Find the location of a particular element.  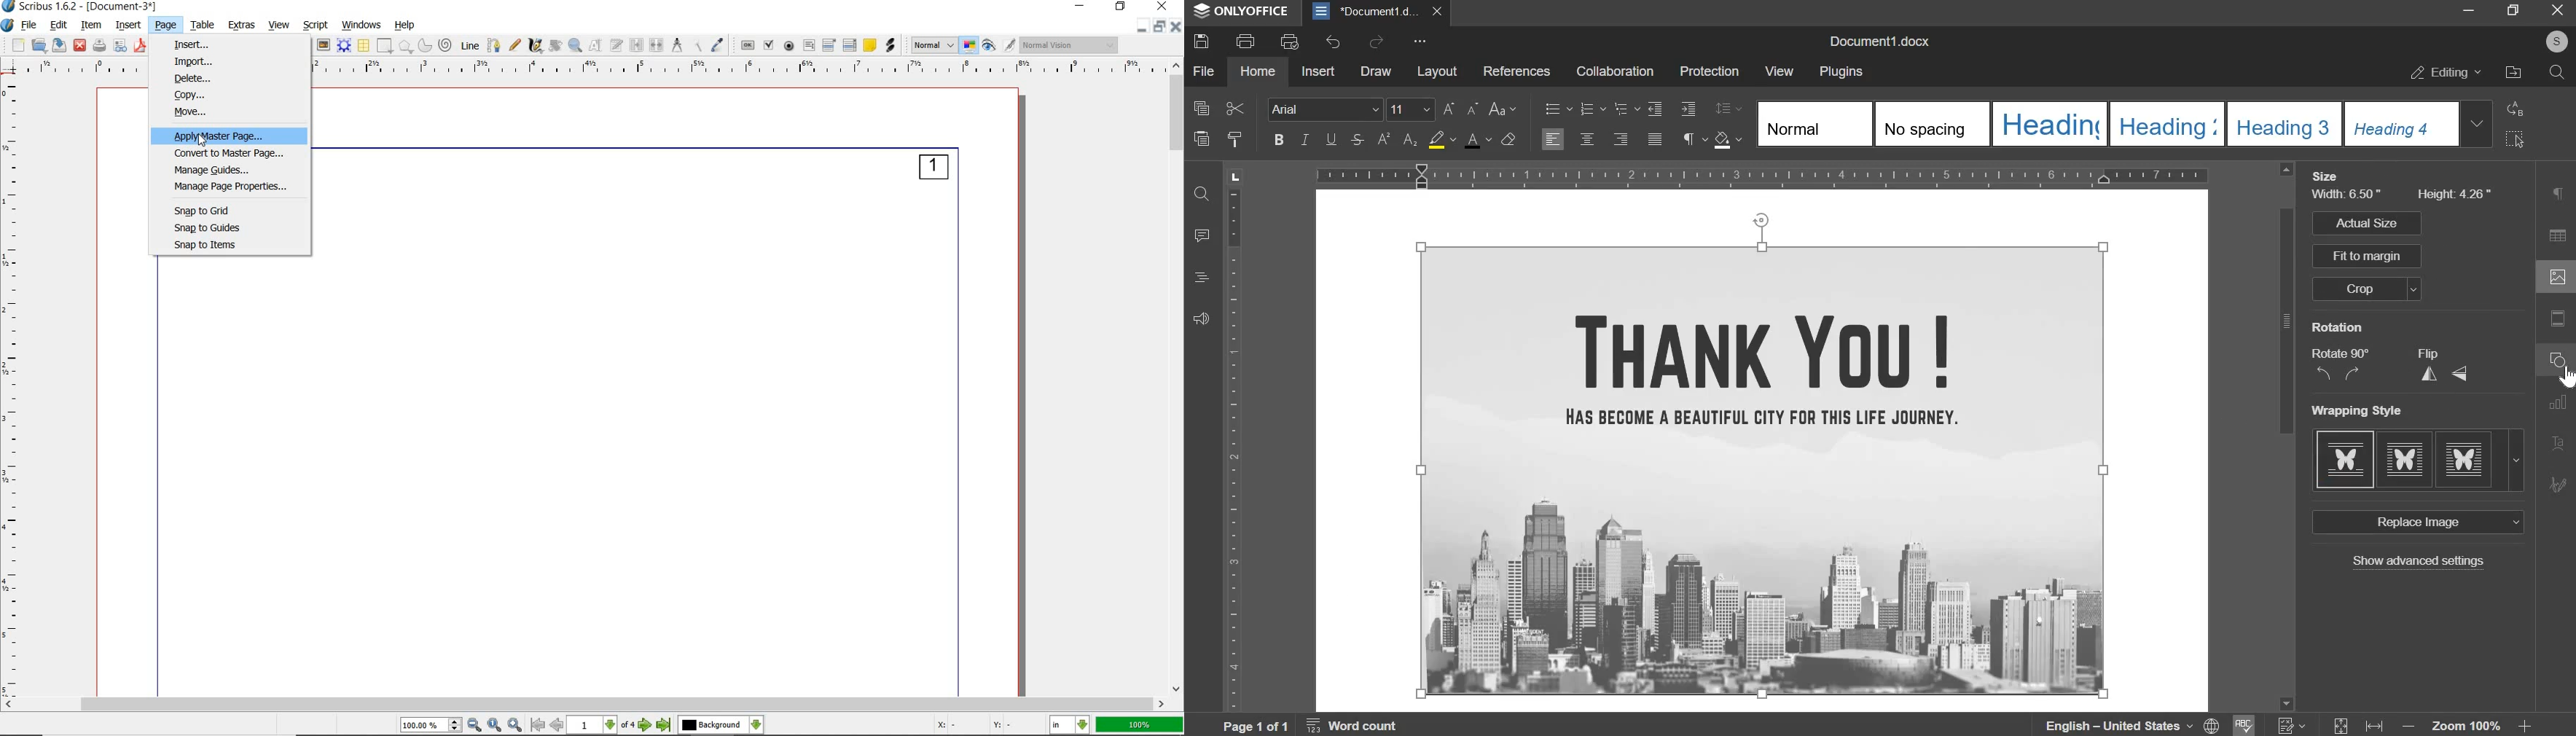

line is located at coordinates (470, 46).